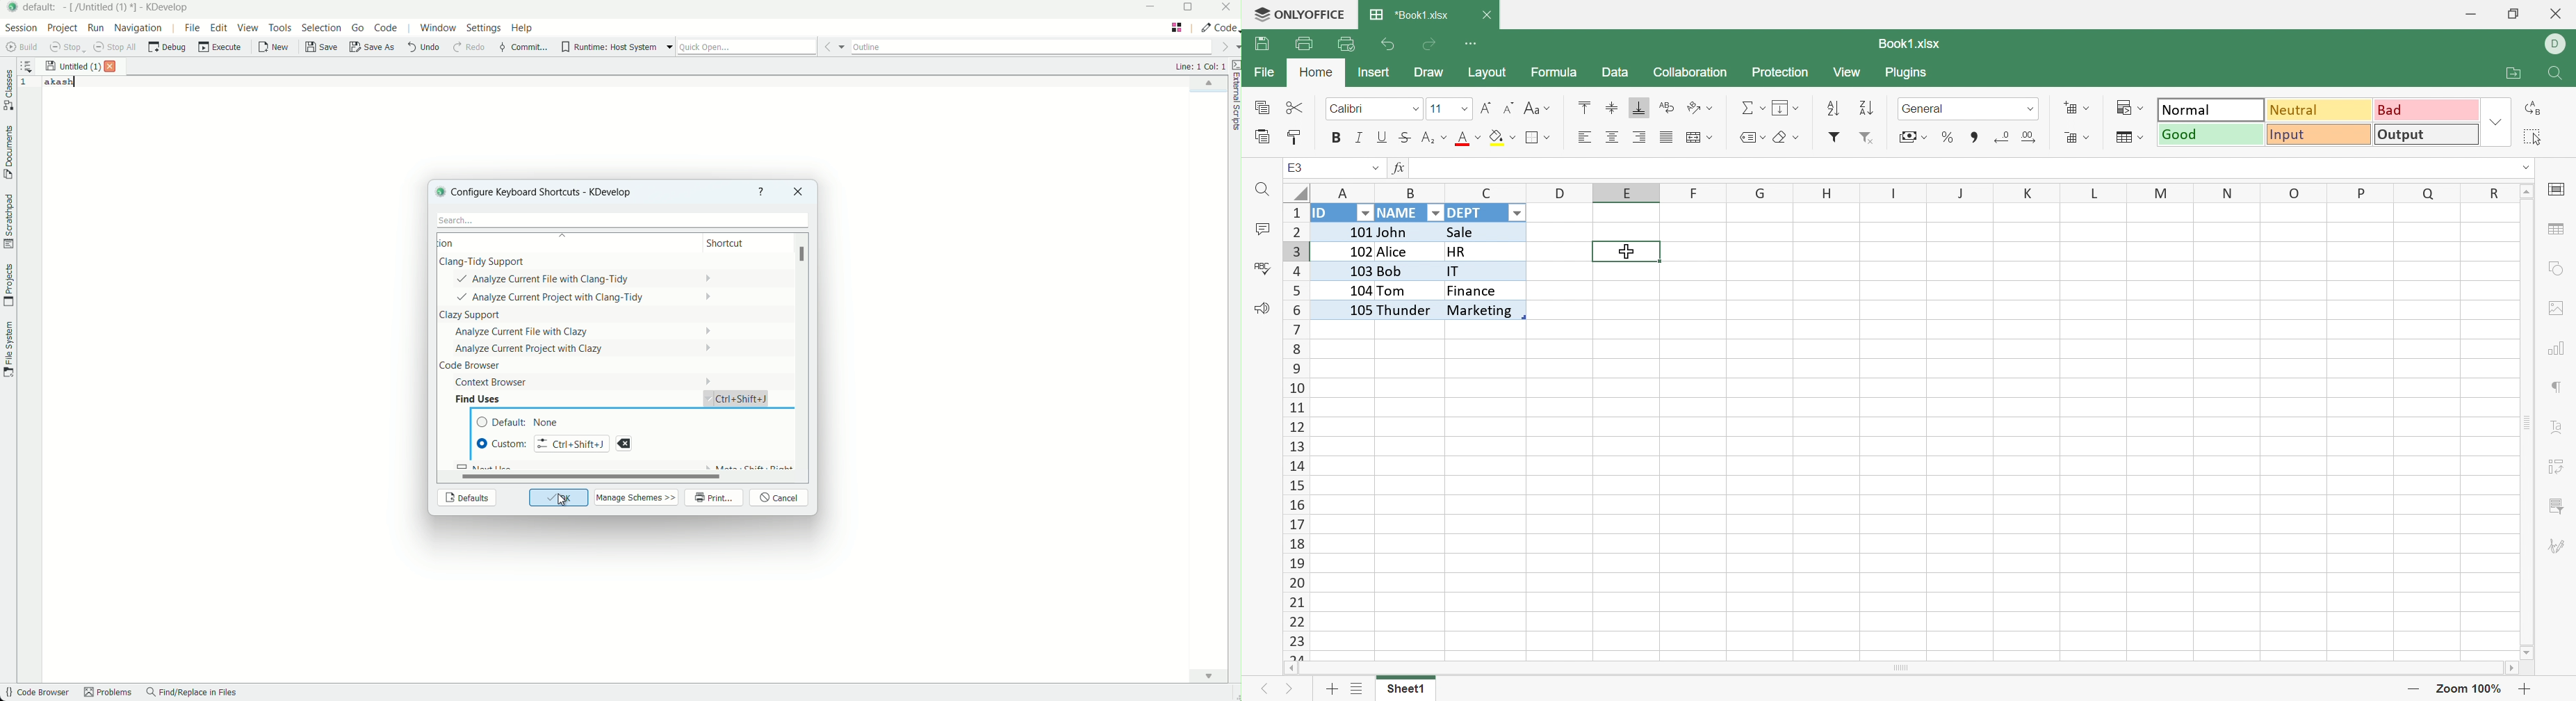 This screenshot has height=728, width=2576. Describe the element at coordinates (2210, 137) in the screenshot. I see `Good` at that location.